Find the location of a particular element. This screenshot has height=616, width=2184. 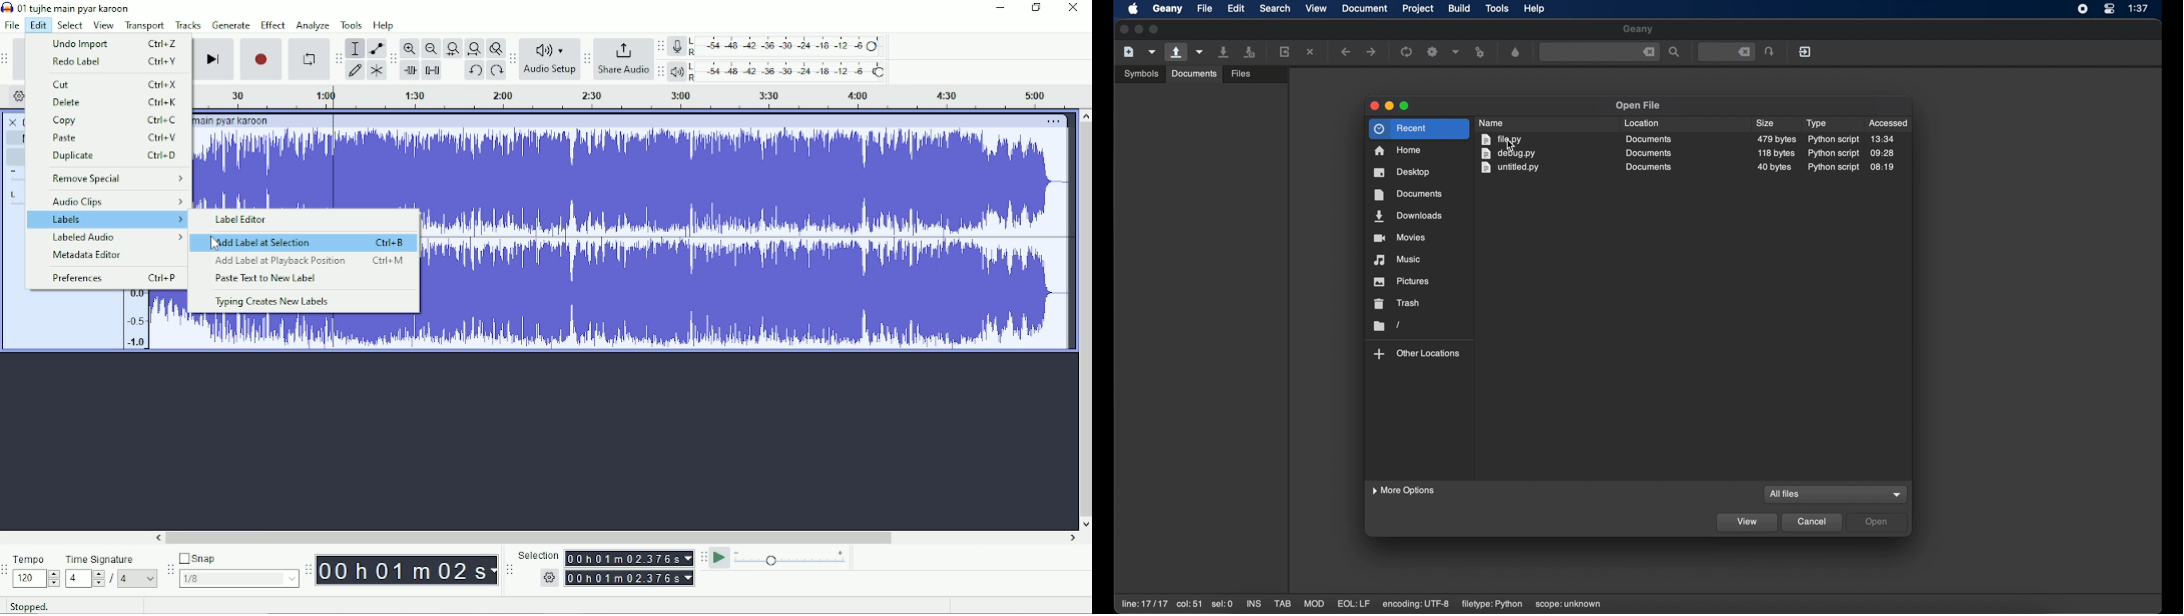

Label Editor is located at coordinates (246, 220).